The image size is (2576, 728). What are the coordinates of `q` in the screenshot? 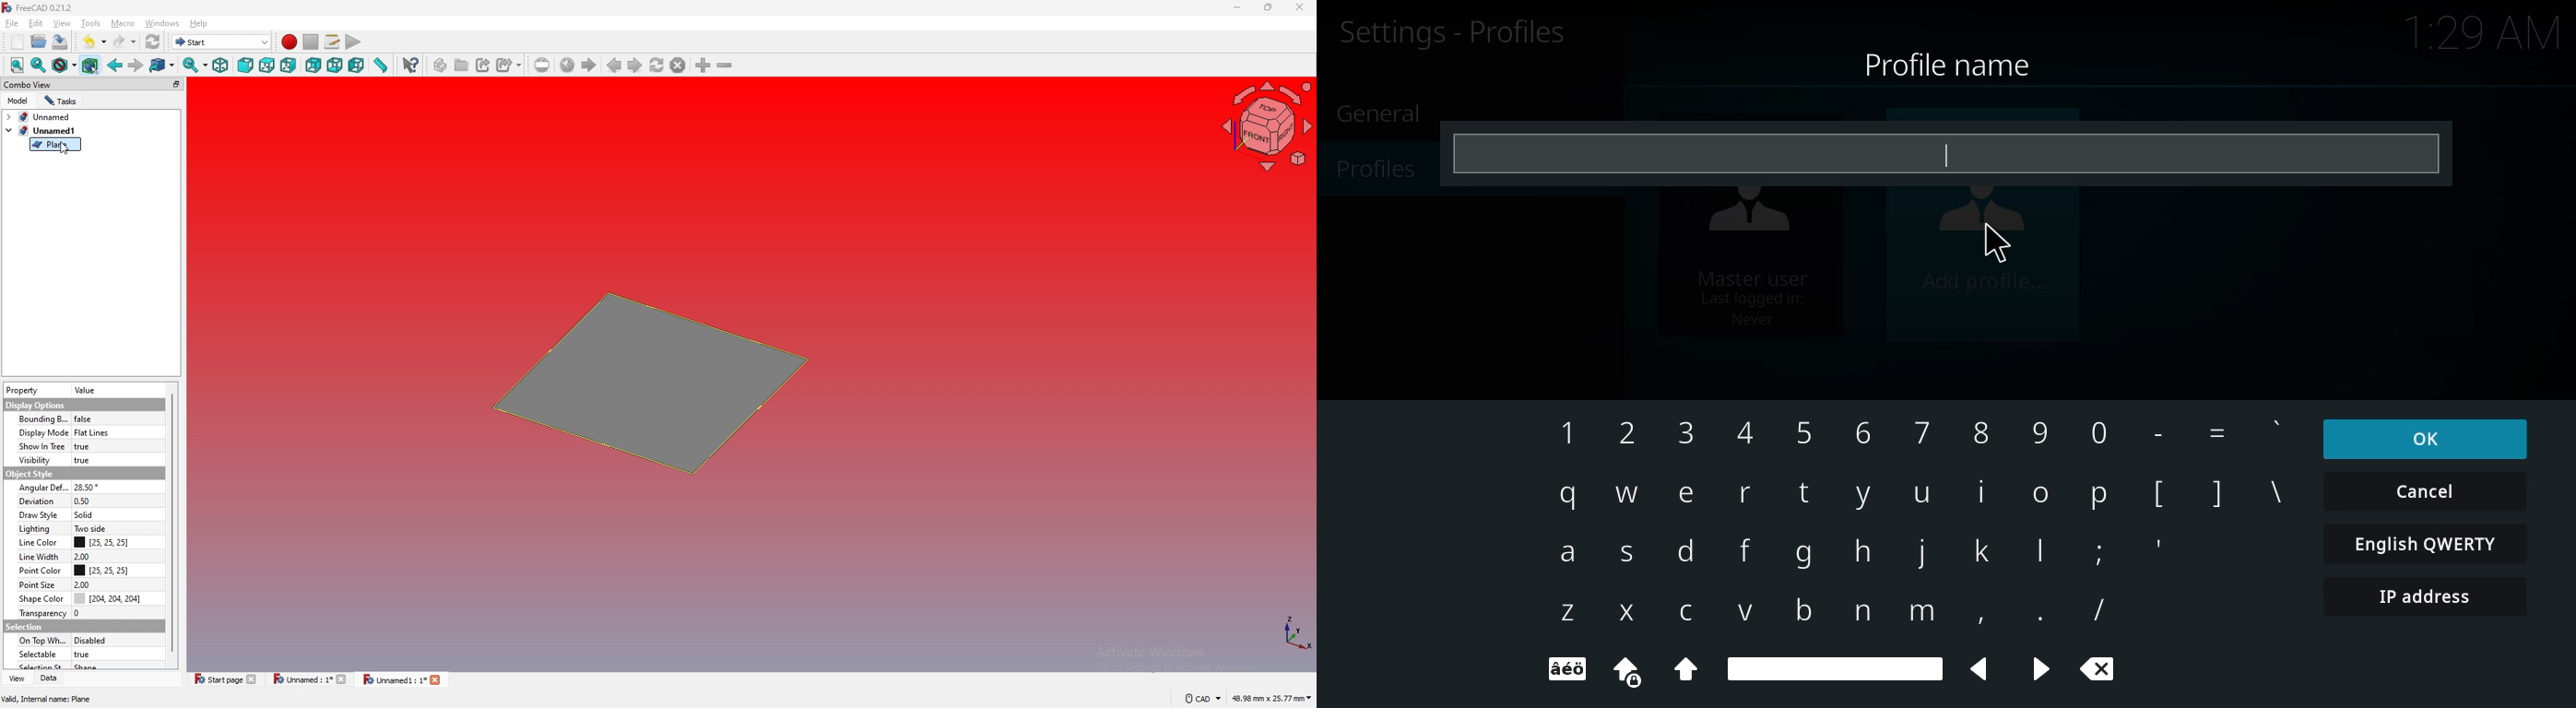 It's located at (1560, 497).